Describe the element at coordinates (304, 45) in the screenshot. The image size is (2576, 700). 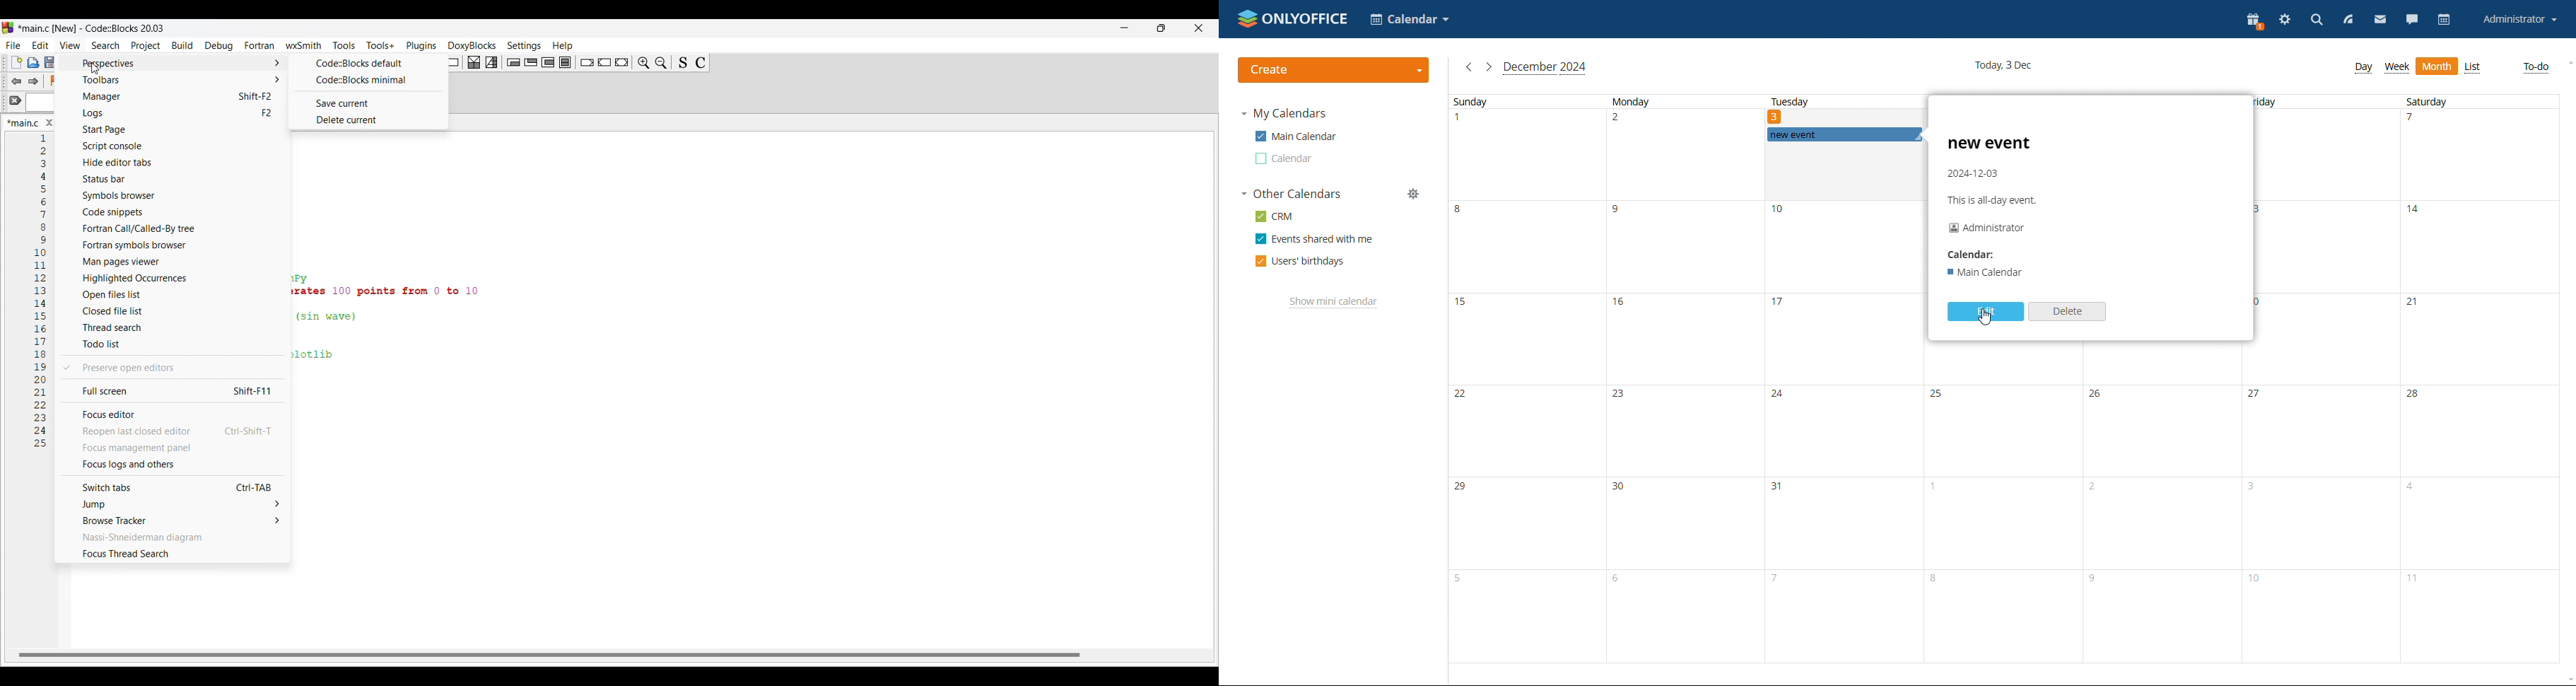
I see `wxSmith menu` at that location.